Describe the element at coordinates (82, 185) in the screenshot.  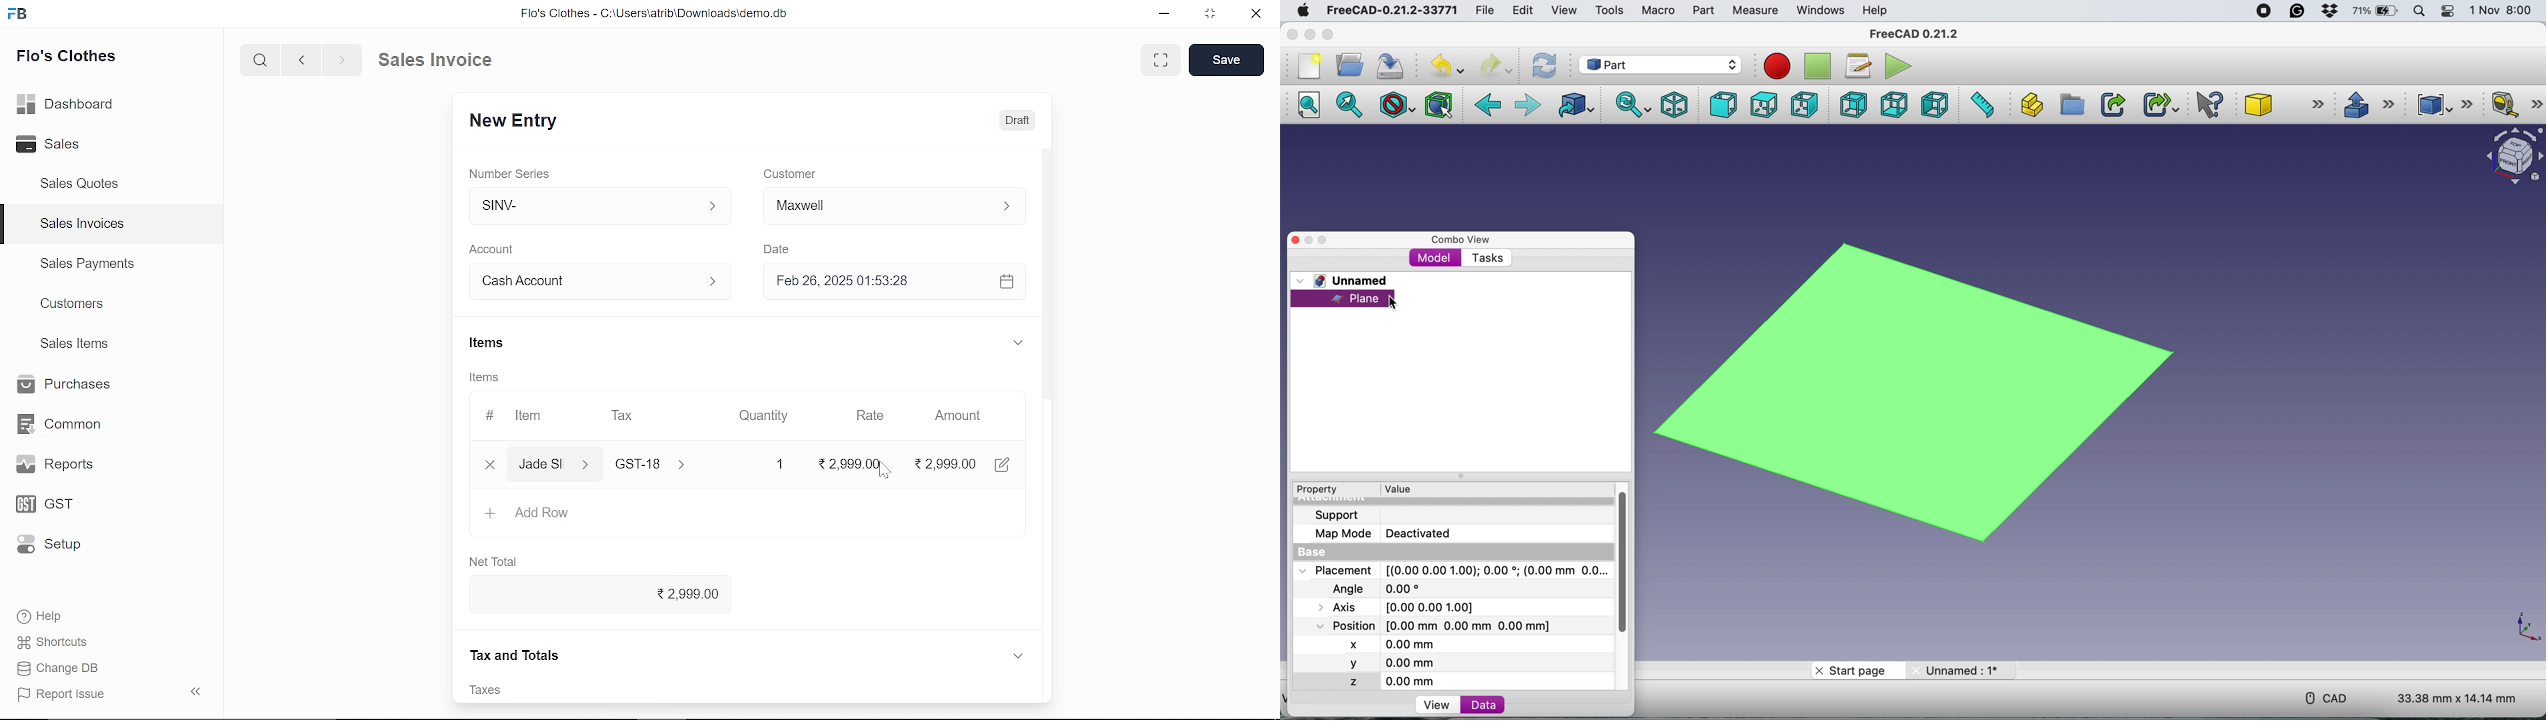
I see `Sales Quotes` at that location.